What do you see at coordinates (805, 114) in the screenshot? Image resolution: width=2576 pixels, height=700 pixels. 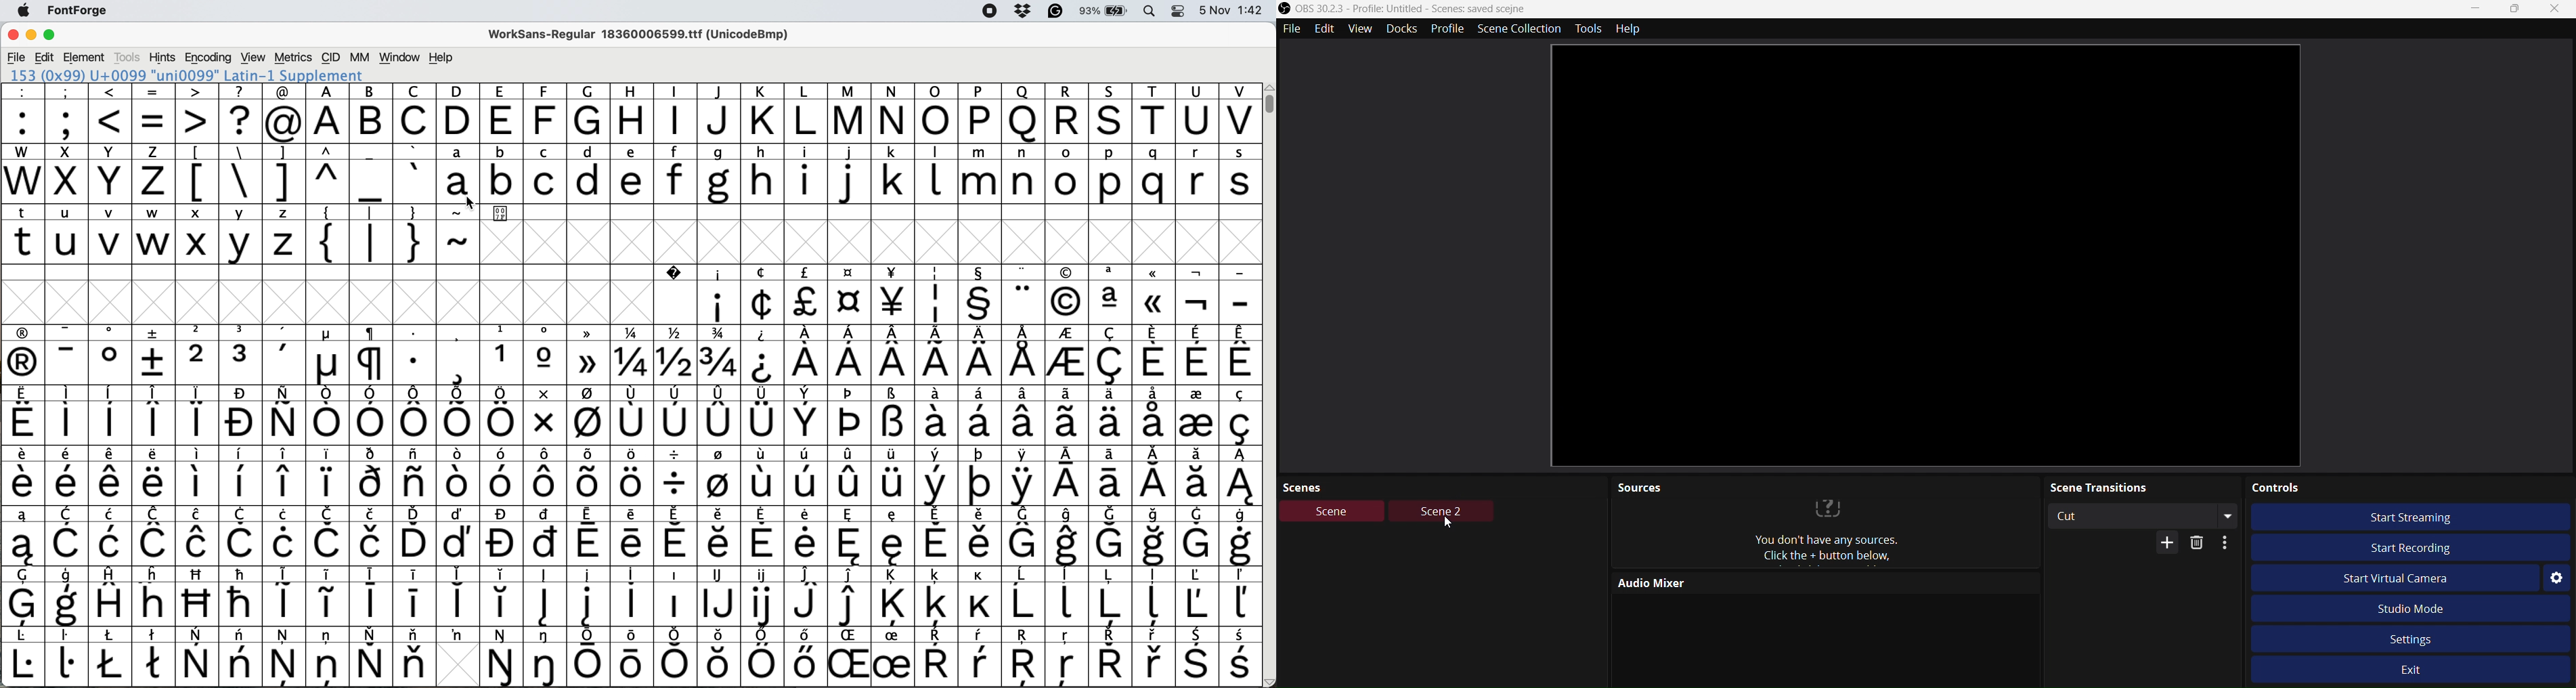 I see `L` at bounding box center [805, 114].